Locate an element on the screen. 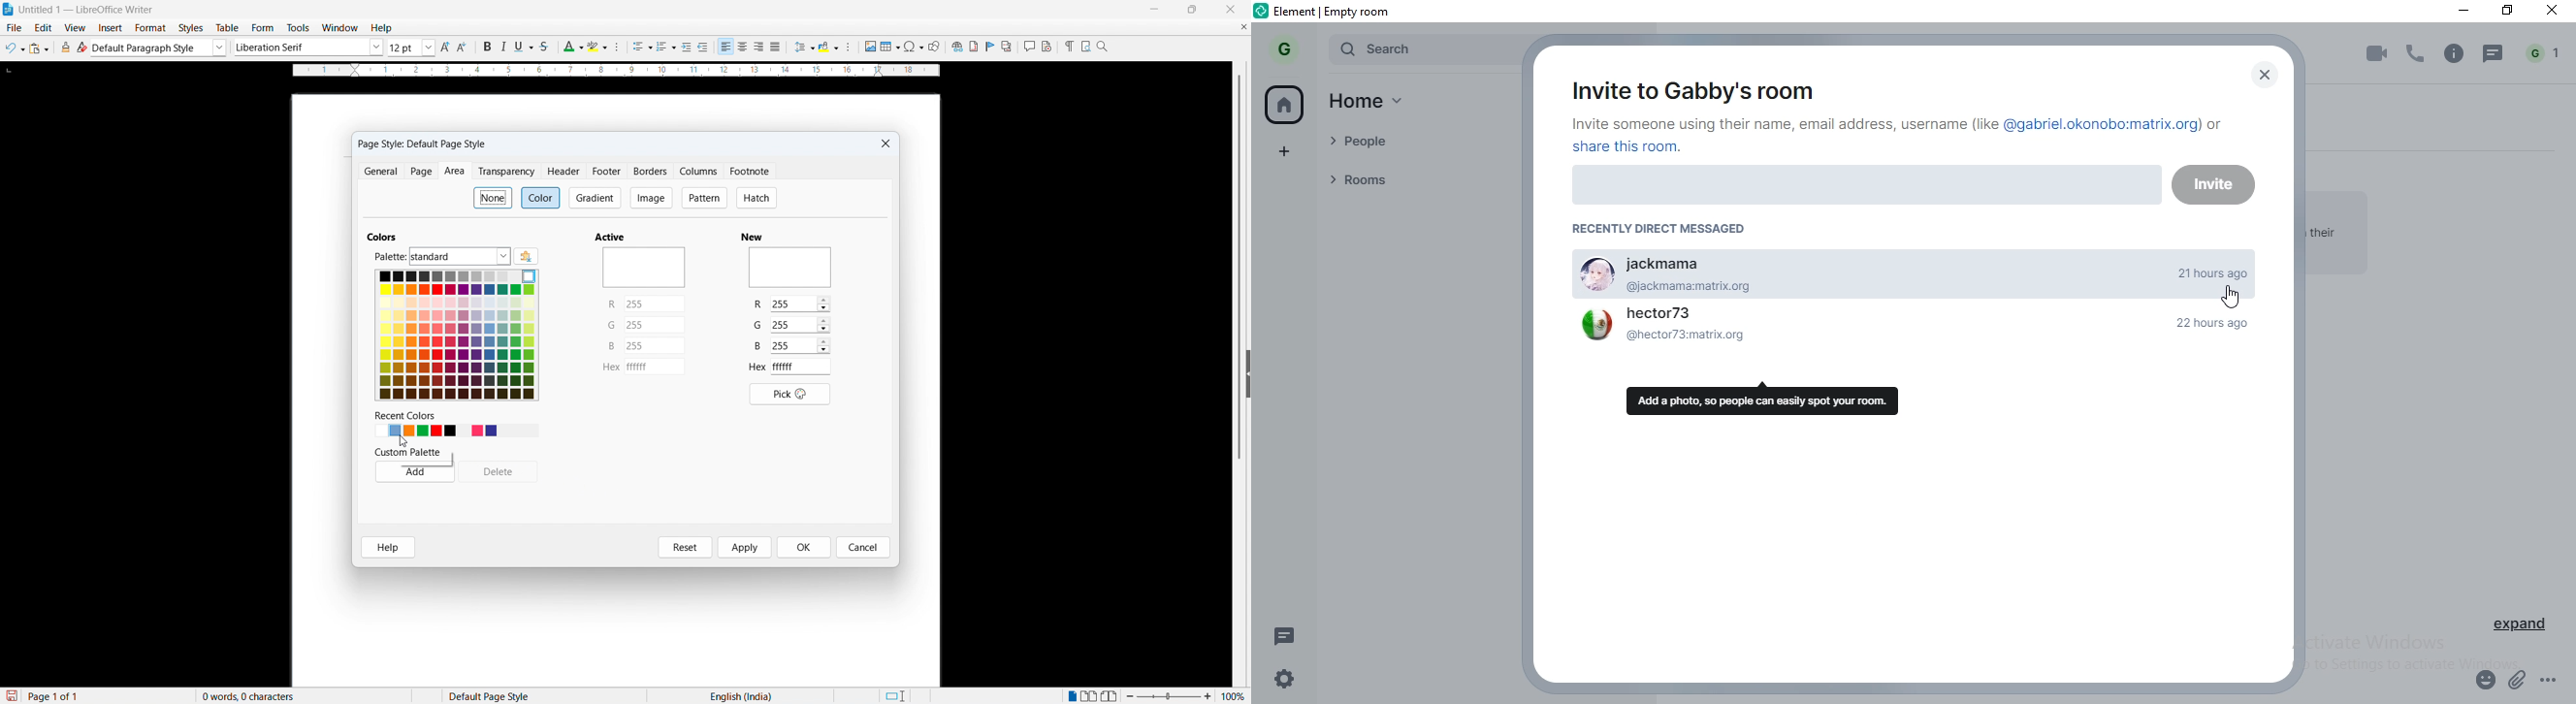  save  is located at coordinates (10, 696).